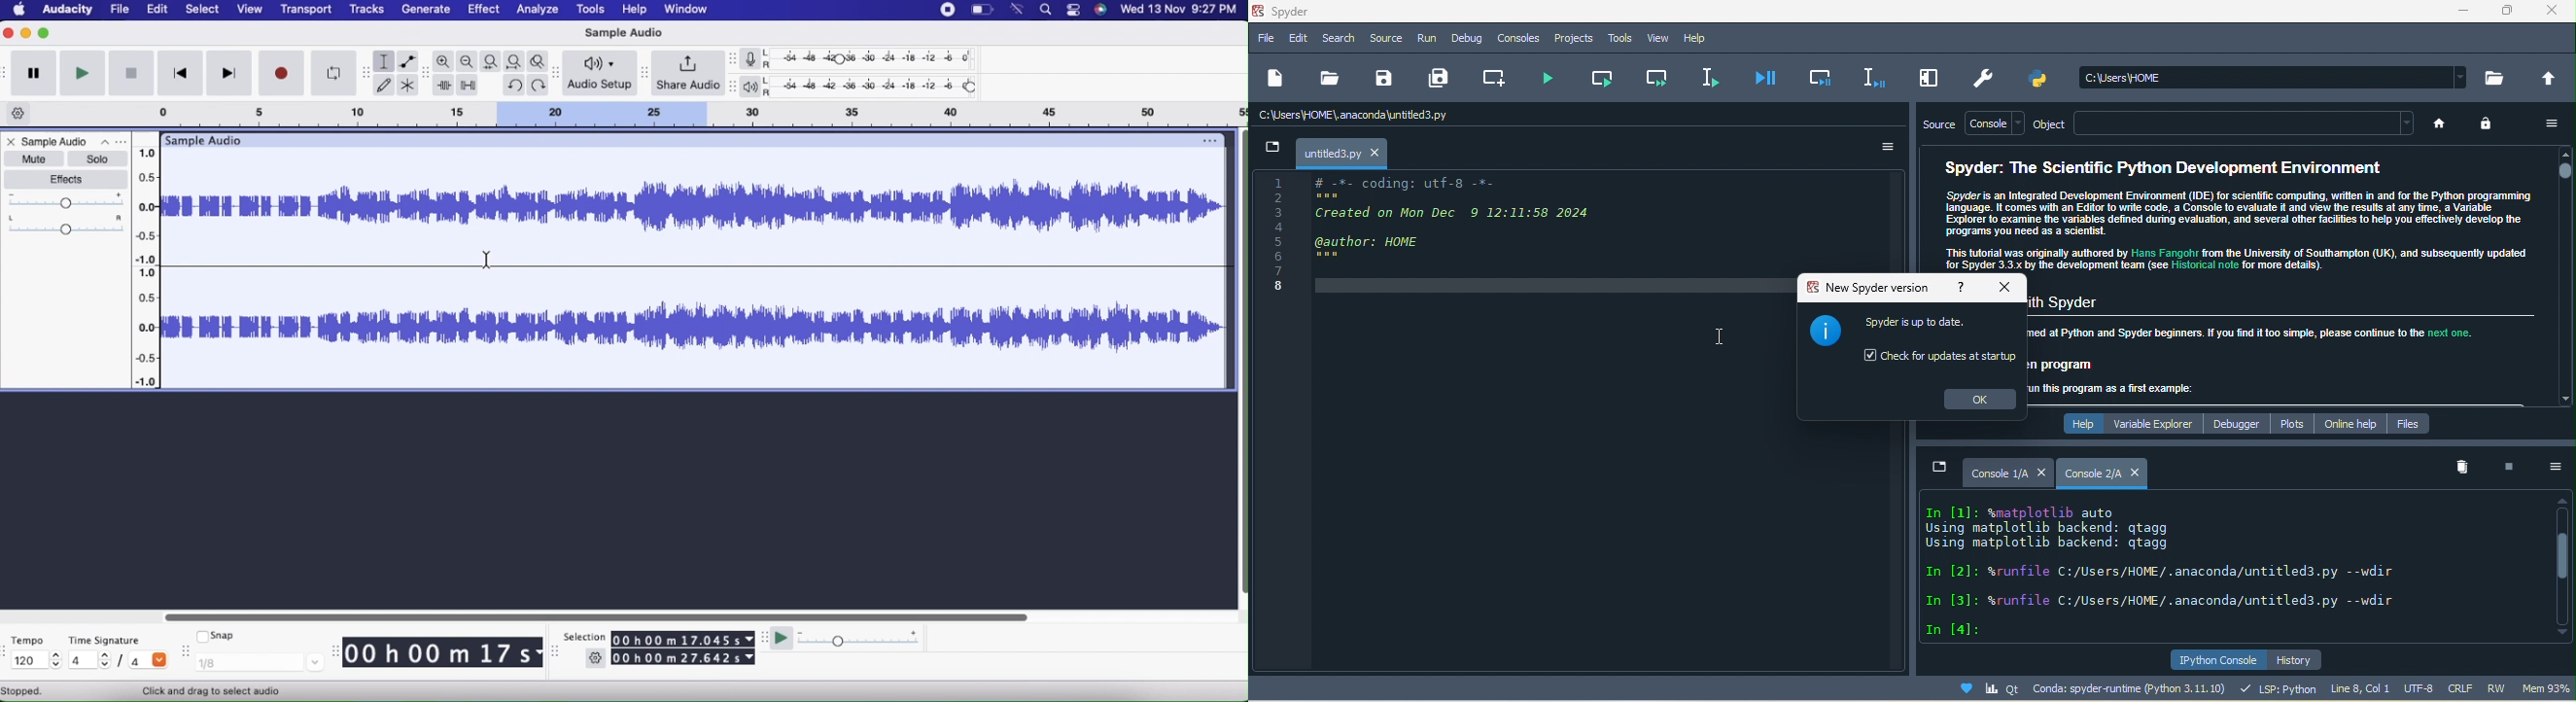 The height and width of the screenshot is (728, 2576). Describe the element at coordinates (22, 692) in the screenshot. I see `Stopped` at that location.